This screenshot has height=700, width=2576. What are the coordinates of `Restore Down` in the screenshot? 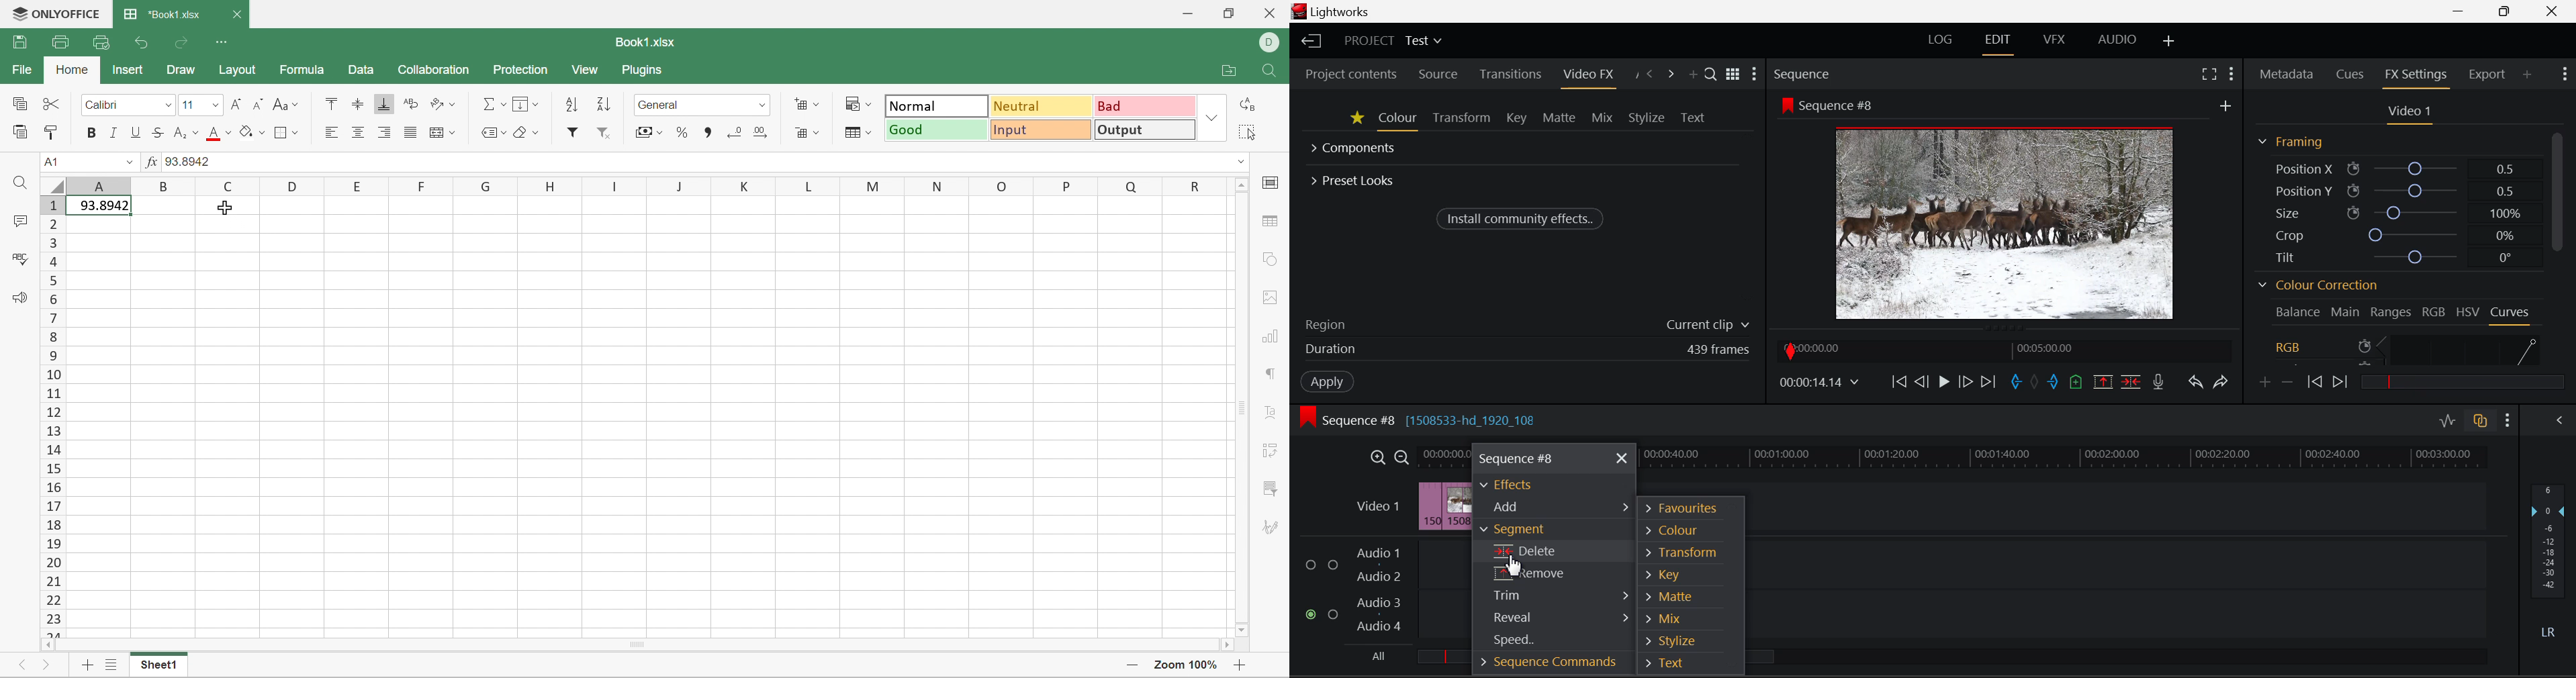 It's located at (1227, 15).